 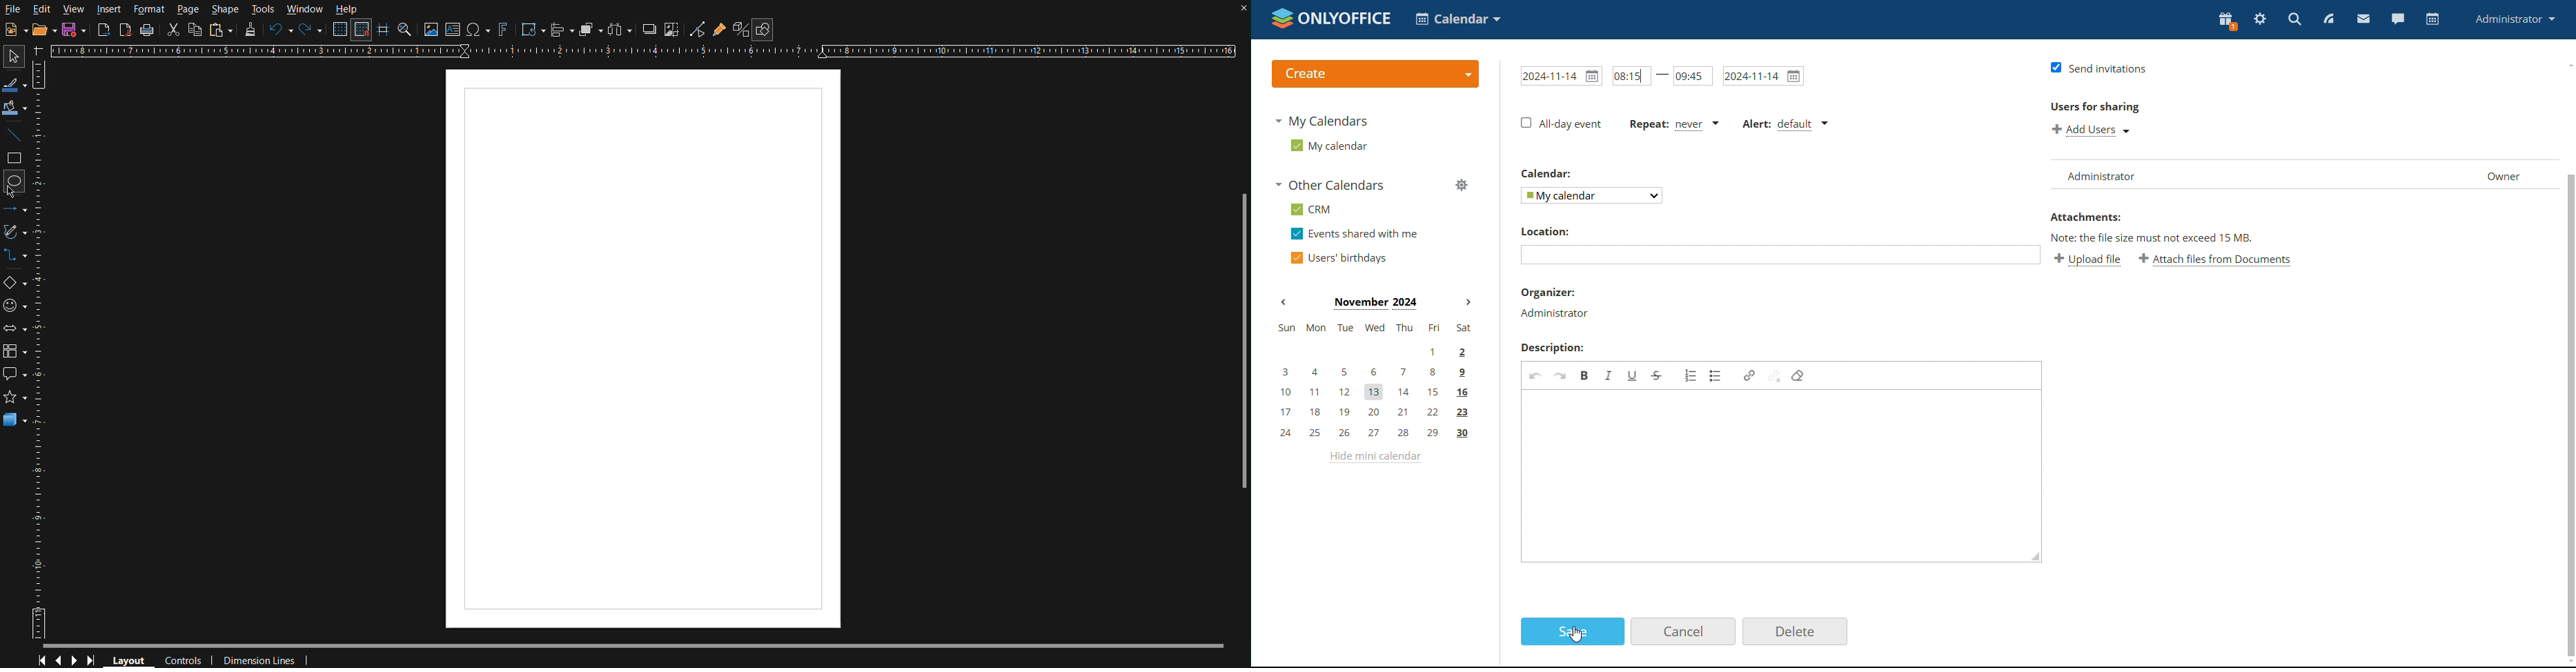 What do you see at coordinates (363, 31) in the screenshot?
I see `Snap to Grid` at bounding box center [363, 31].